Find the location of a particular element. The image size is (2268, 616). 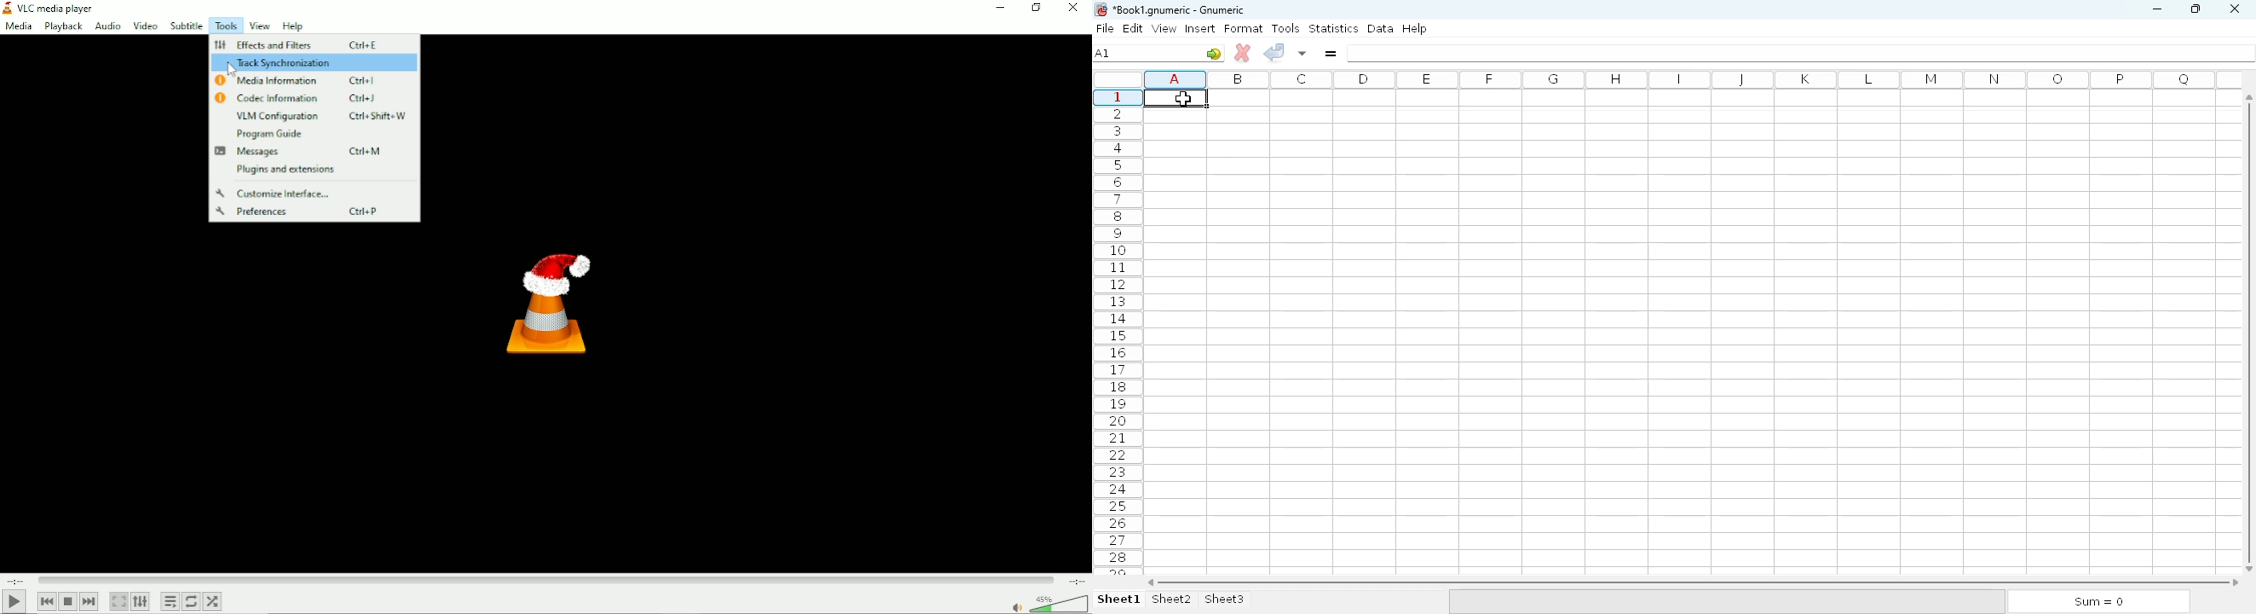

edit is located at coordinates (1134, 28).